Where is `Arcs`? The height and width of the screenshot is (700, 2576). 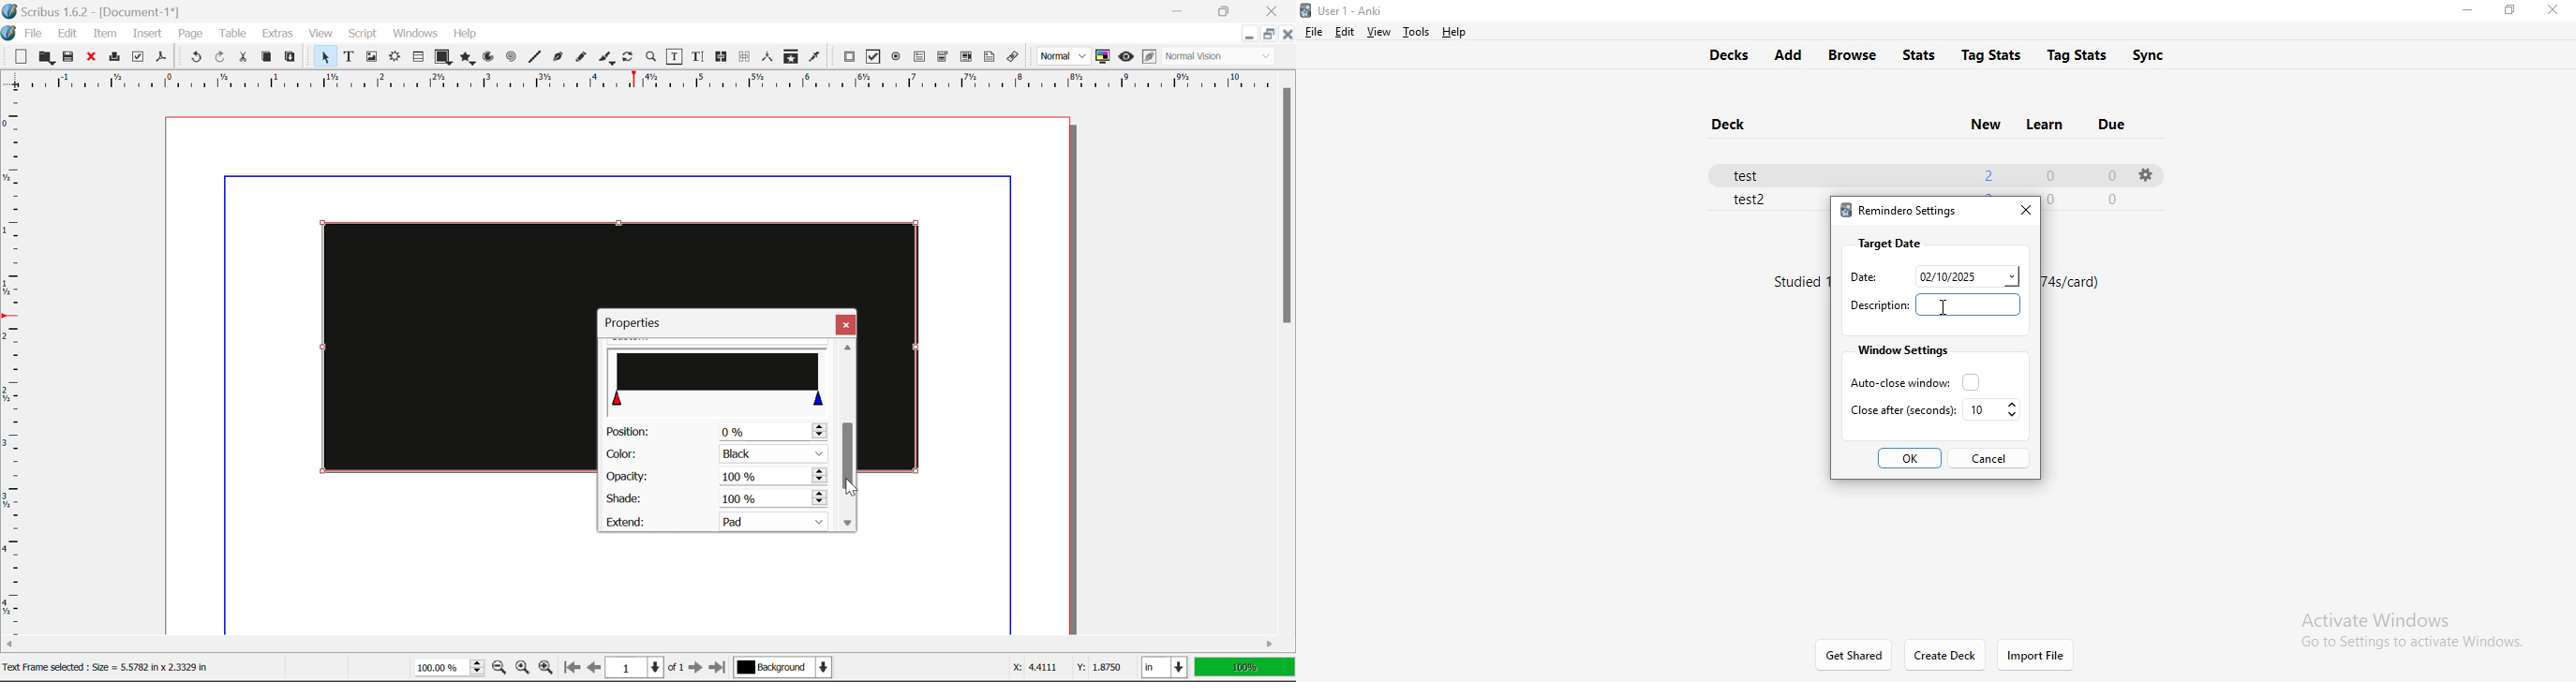 Arcs is located at coordinates (490, 60).